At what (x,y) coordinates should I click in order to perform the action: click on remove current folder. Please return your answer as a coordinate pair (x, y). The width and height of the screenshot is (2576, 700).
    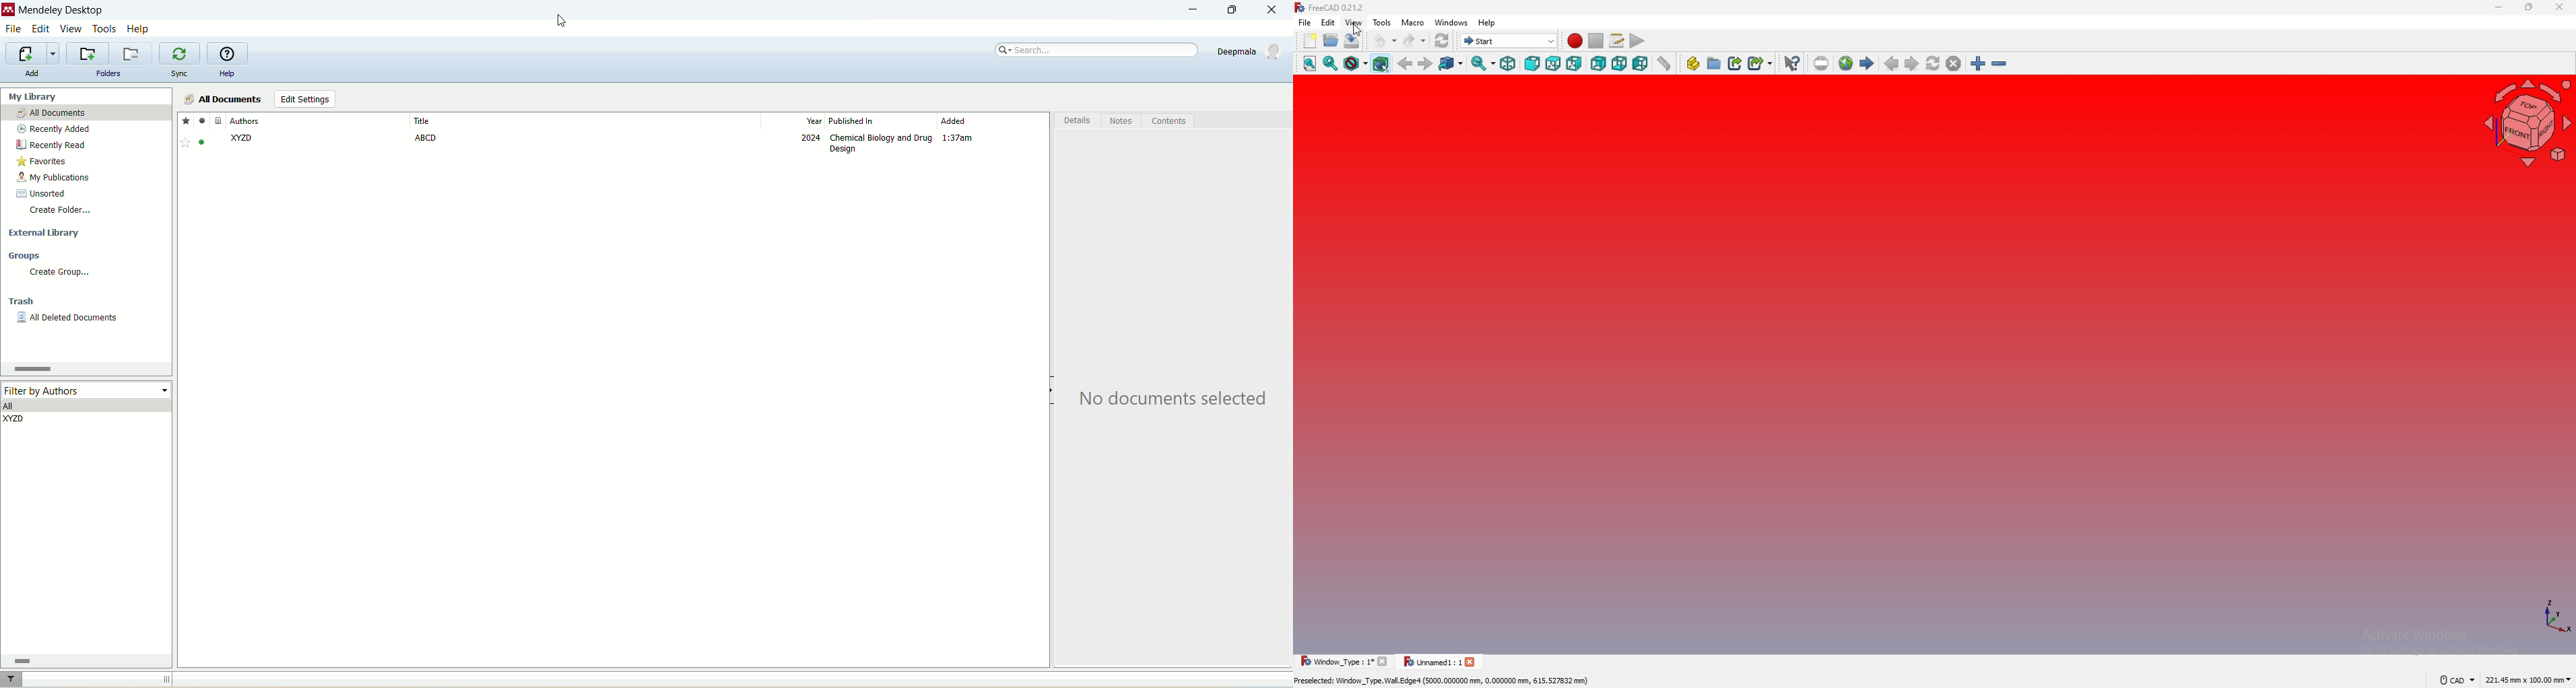
    Looking at the image, I should click on (133, 53).